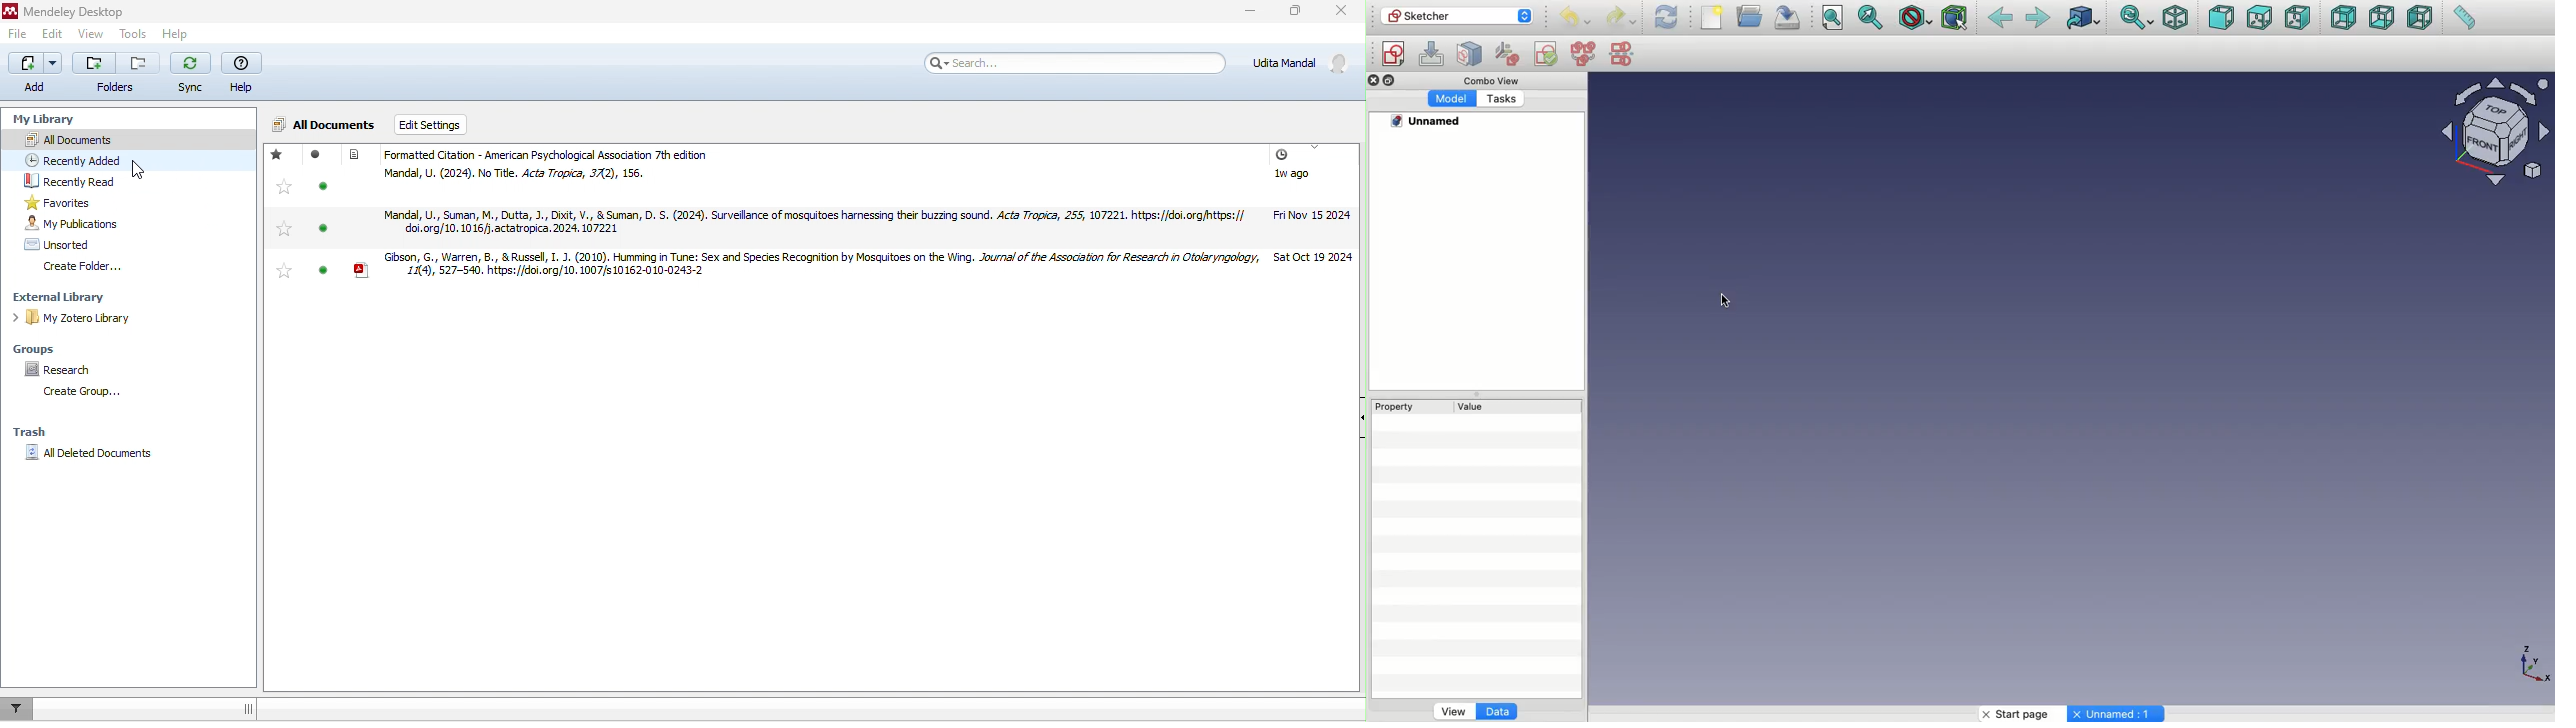 This screenshot has width=2576, height=728. What do you see at coordinates (317, 155) in the screenshot?
I see `read/ unread` at bounding box center [317, 155].